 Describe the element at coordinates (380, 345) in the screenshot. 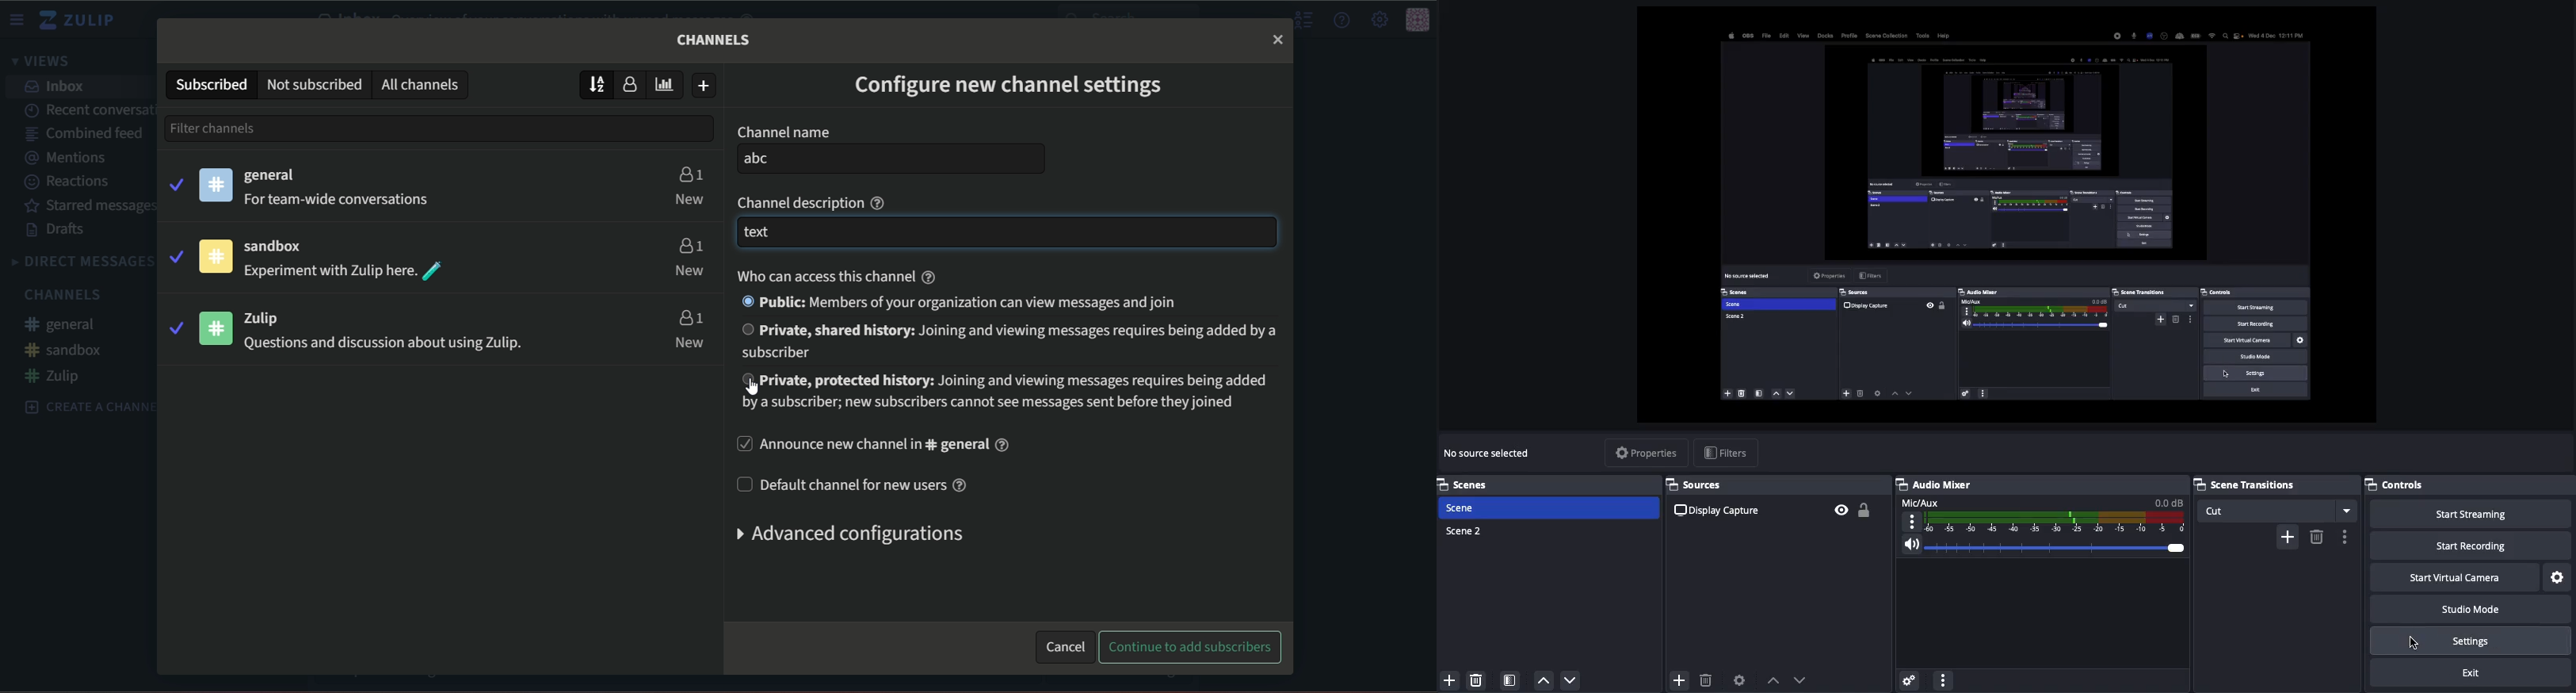

I see `questions and discussion about zulip` at that location.